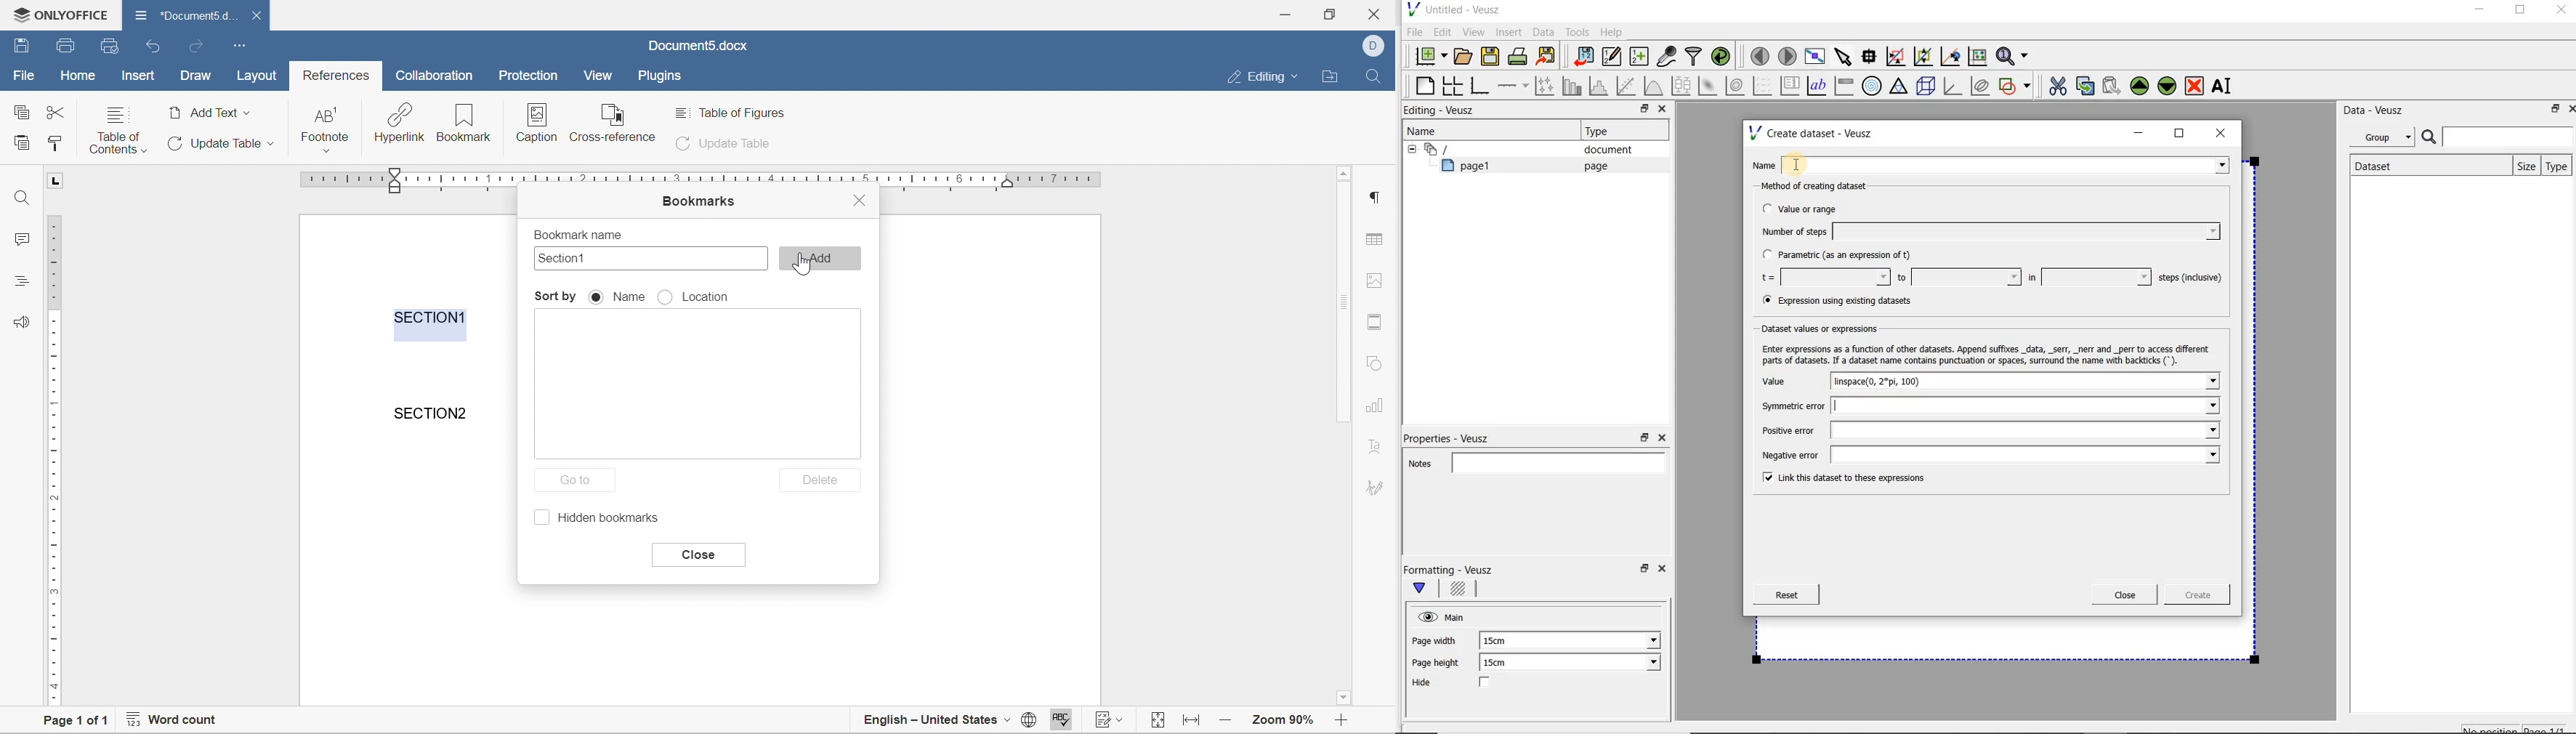 The height and width of the screenshot is (756, 2576). What do you see at coordinates (1546, 58) in the screenshot?
I see `Export to graphics format` at bounding box center [1546, 58].